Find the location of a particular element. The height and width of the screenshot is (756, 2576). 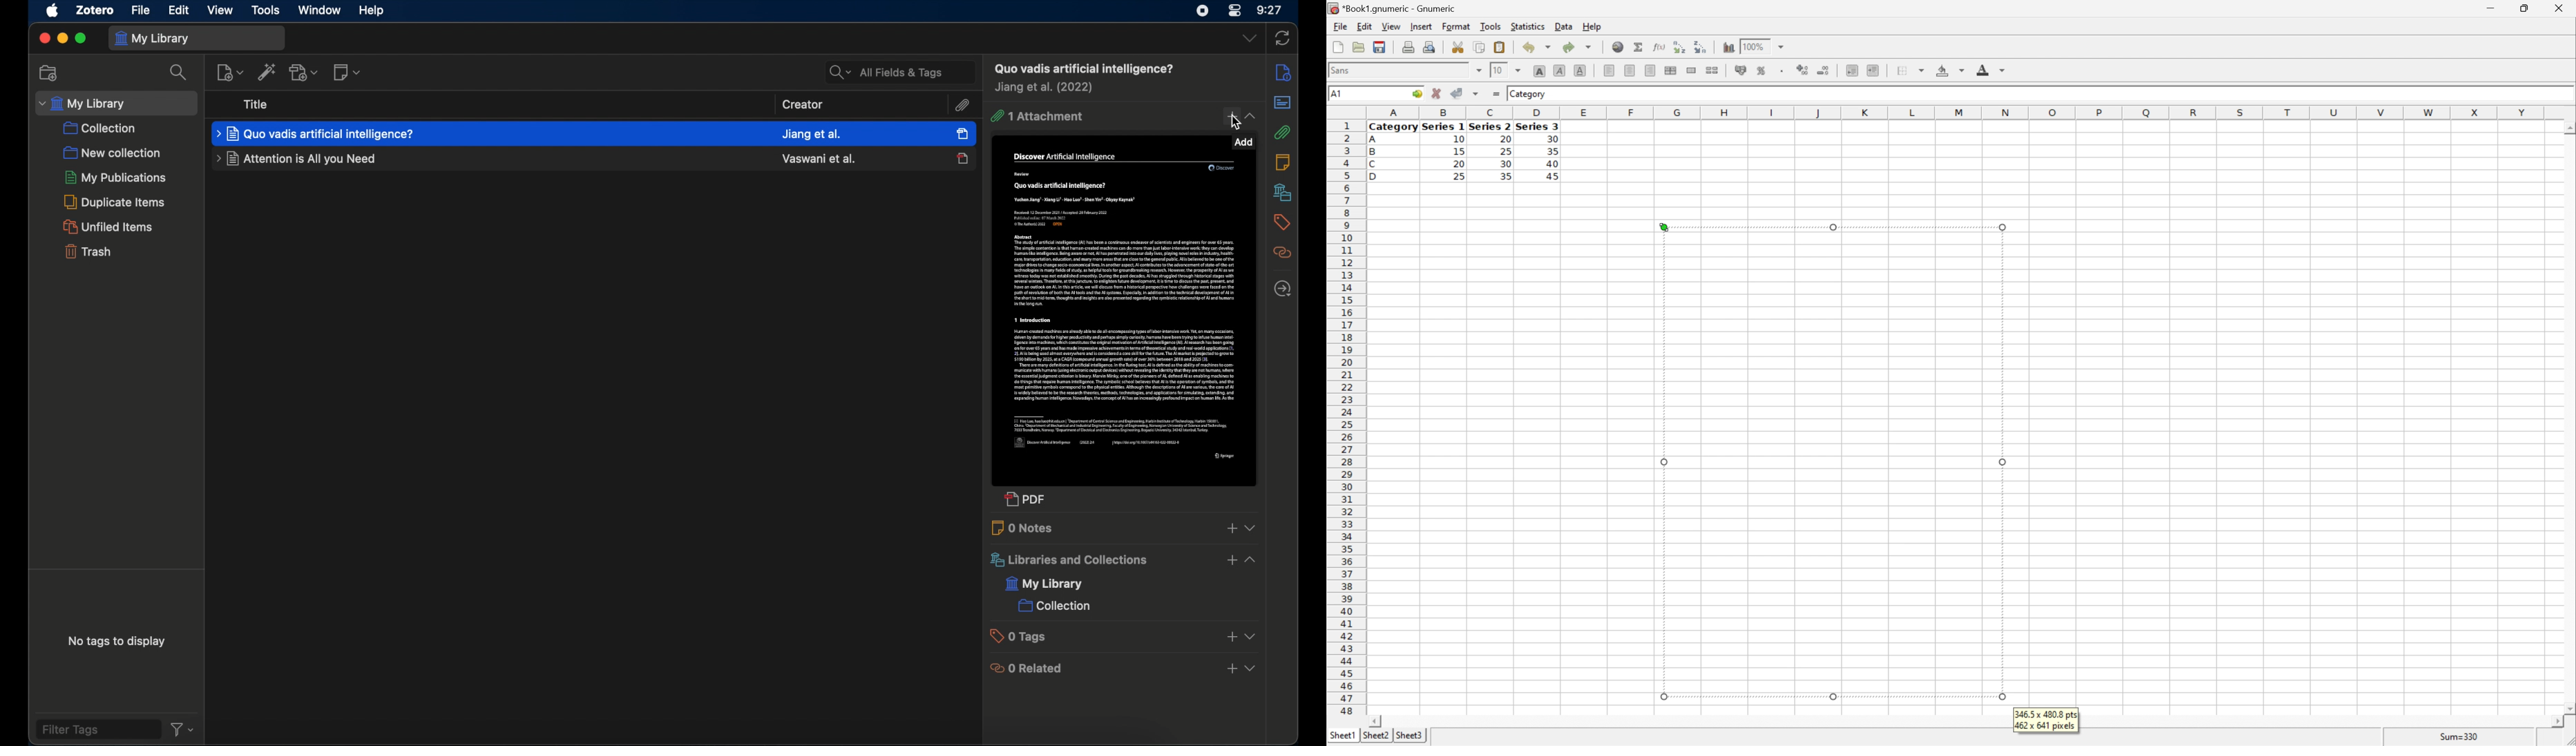

45 is located at coordinates (1557, 176).